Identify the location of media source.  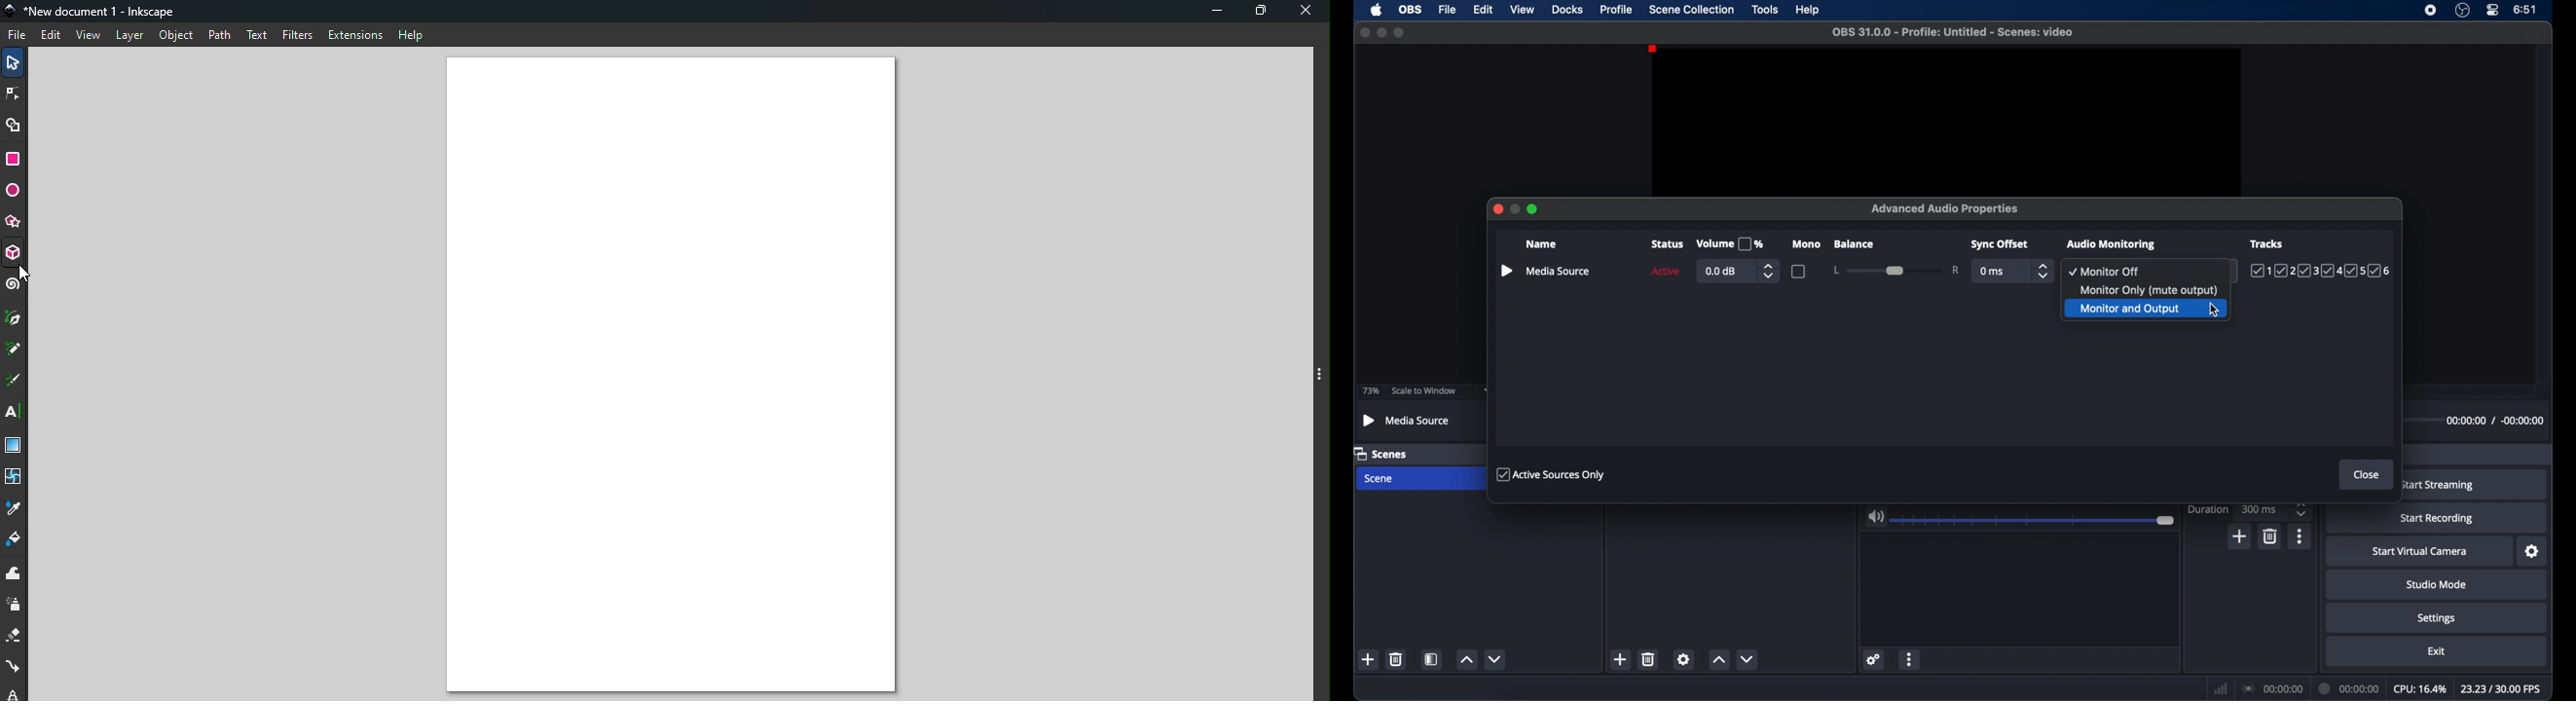
(1558, 271).